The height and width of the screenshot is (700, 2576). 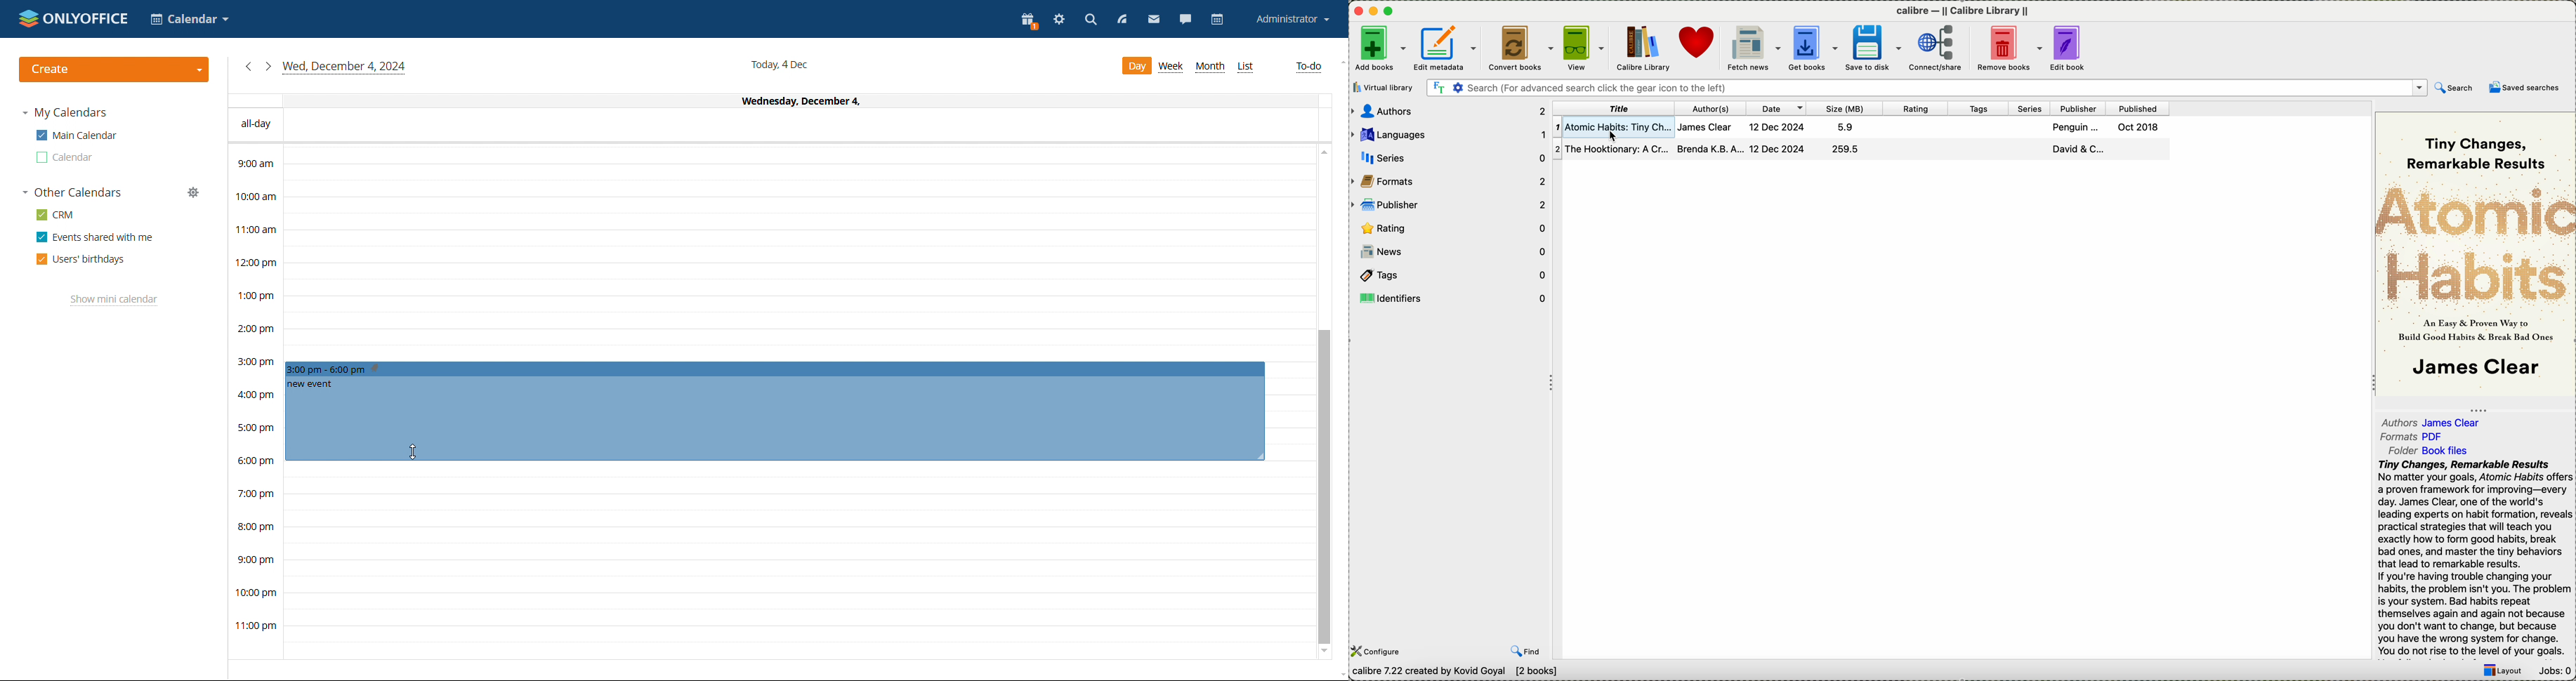 I want to click on connect/share, so click(x=1936, y=49).